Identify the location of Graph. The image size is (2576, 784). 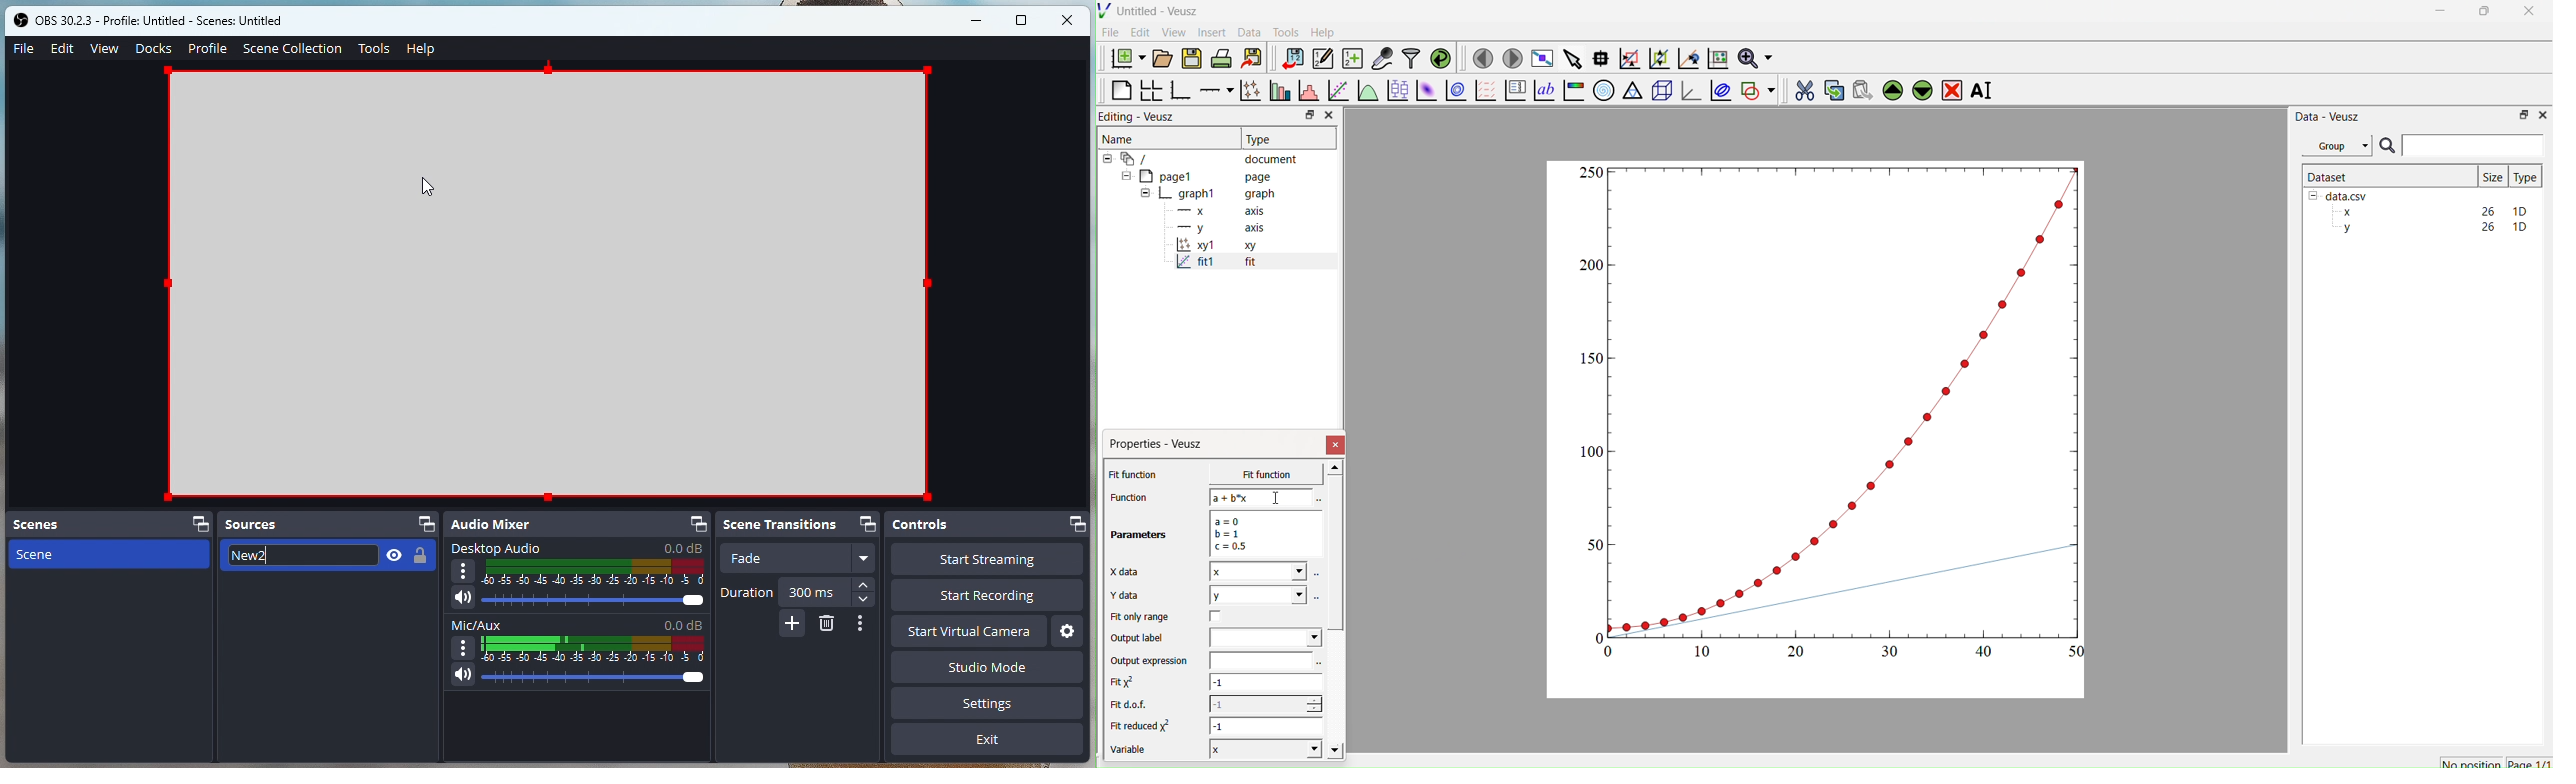
(1834, 411).